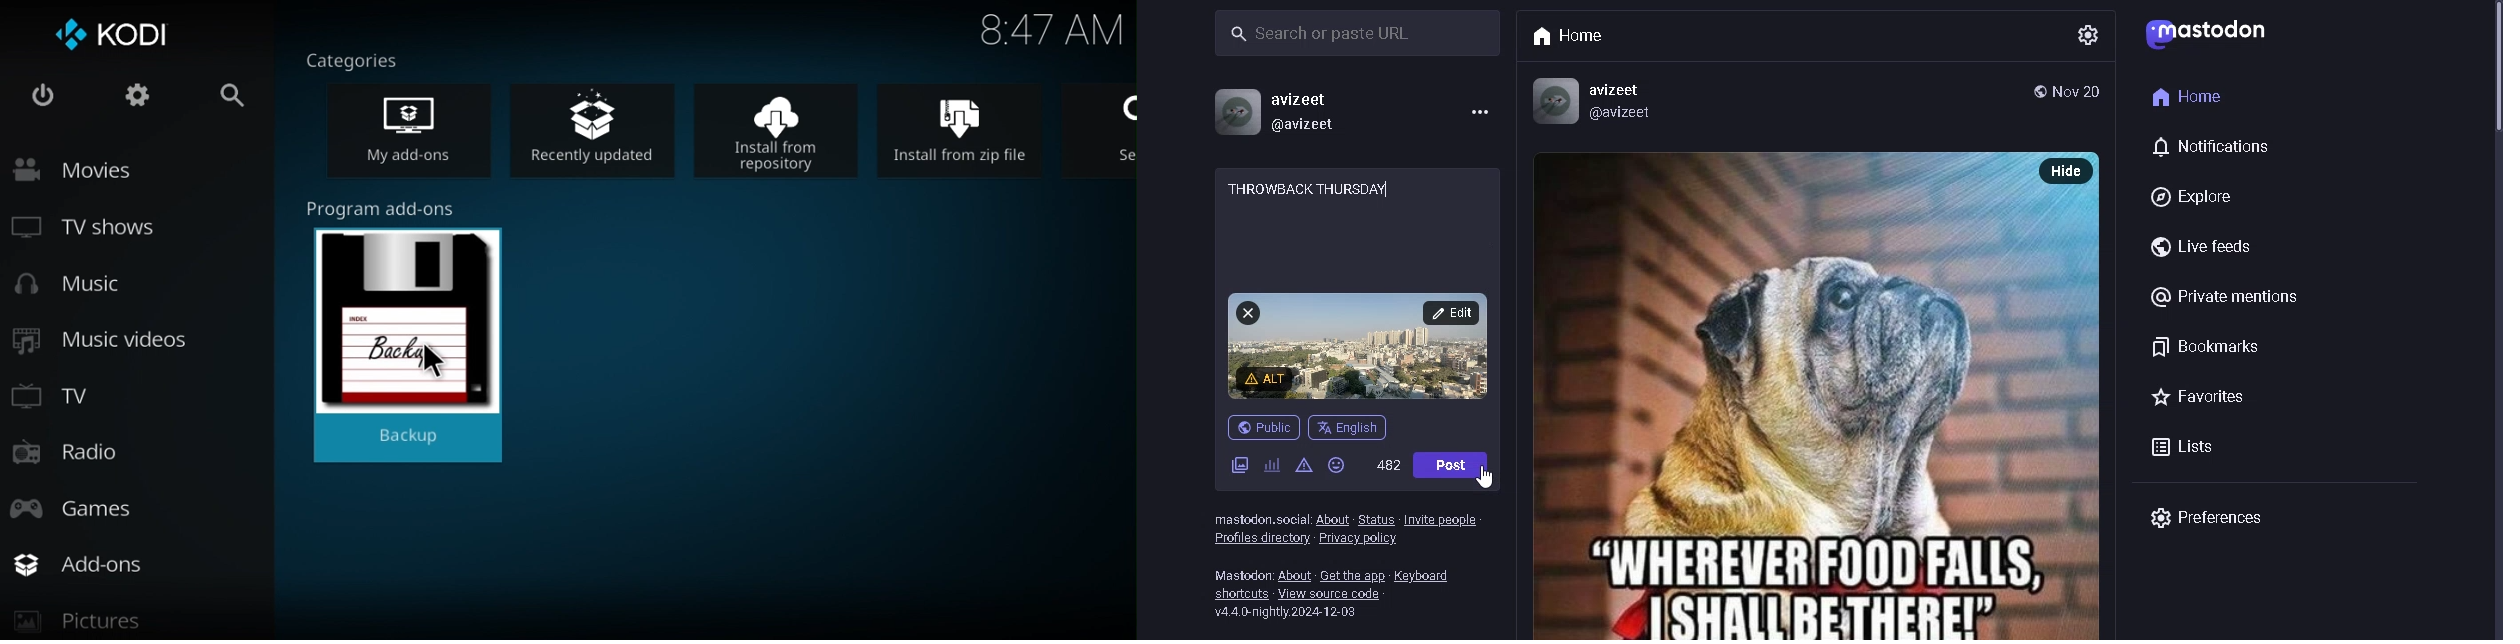 The image size is (2520, 644). What do you see at coordinates (1310, 125) in the screenshot?
I see `@username` at bounding box center [1310, 125].